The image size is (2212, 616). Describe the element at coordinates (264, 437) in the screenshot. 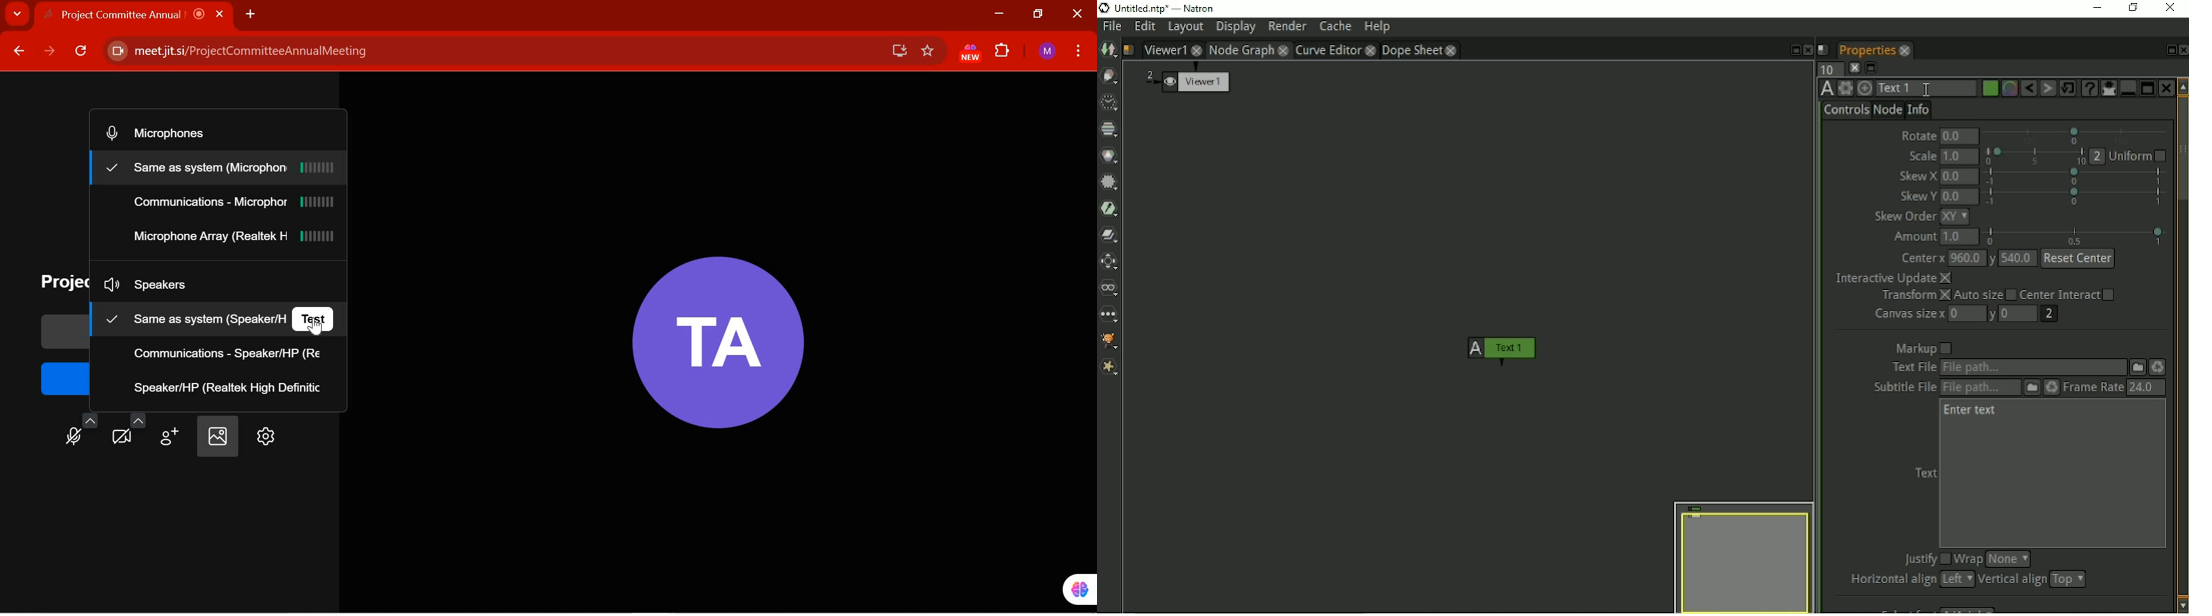

I see `settings` at that location.